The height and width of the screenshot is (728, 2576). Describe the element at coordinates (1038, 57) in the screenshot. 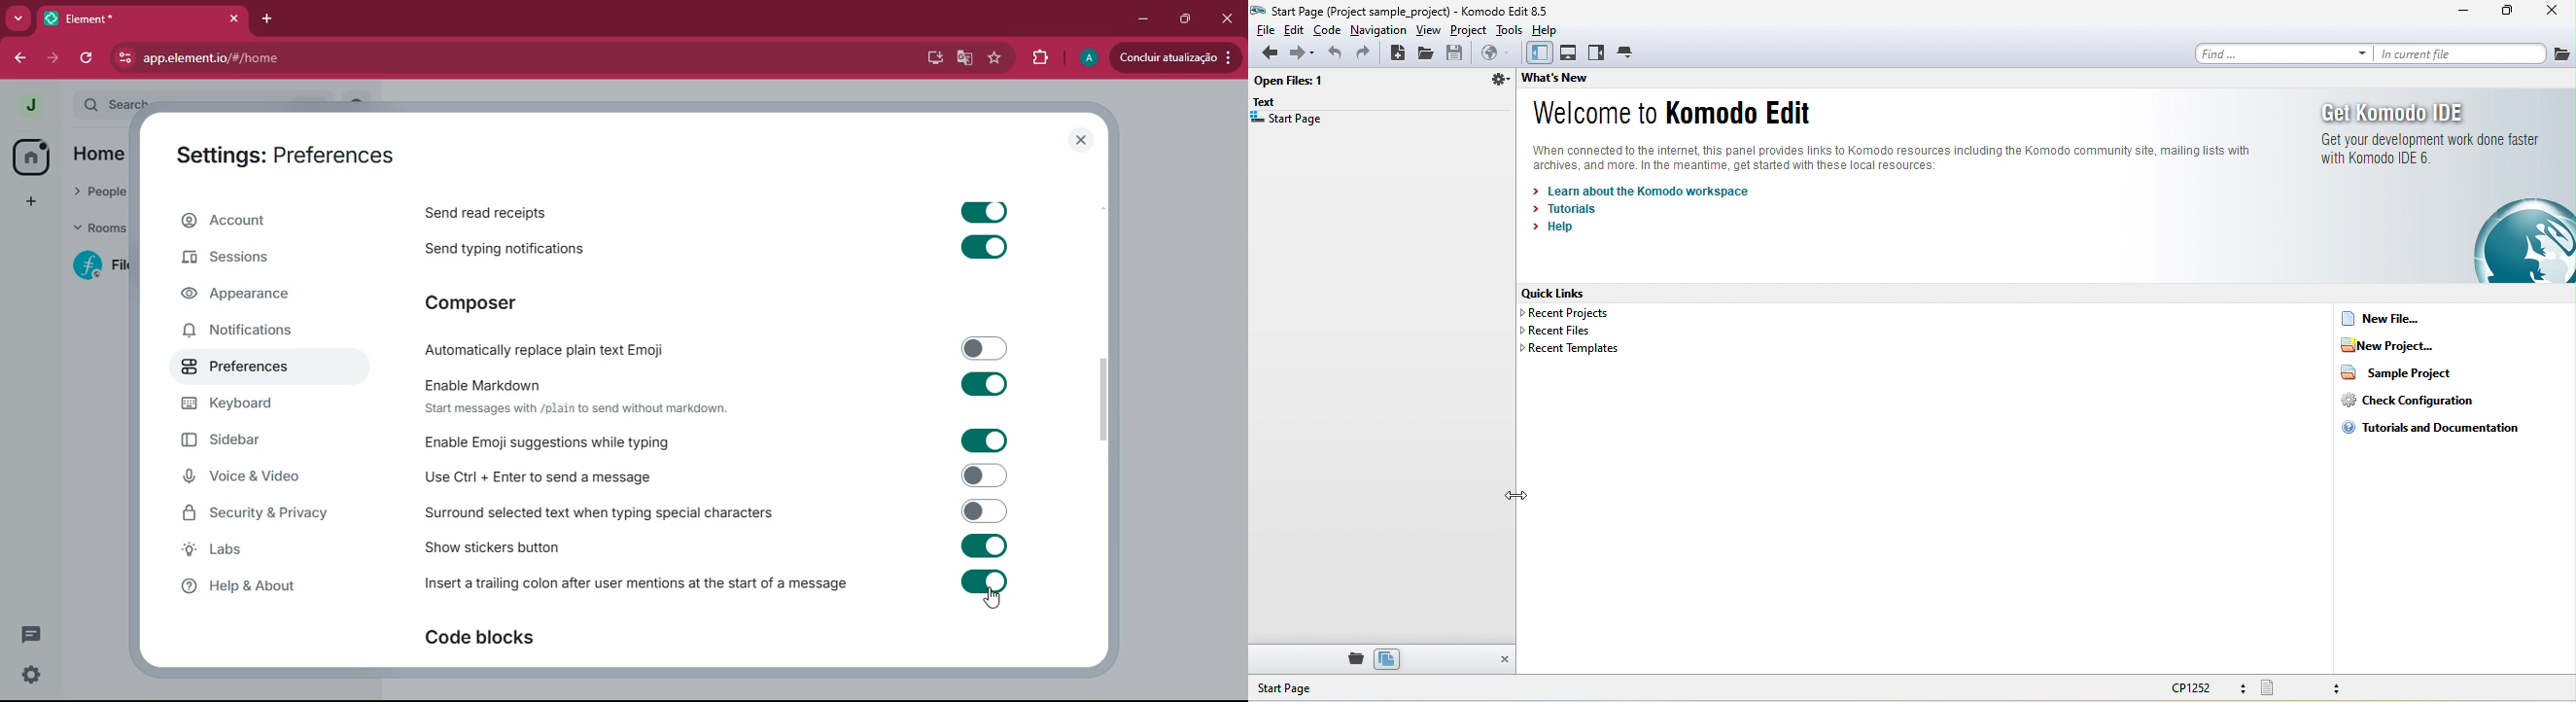

I see `extensions` at that location.